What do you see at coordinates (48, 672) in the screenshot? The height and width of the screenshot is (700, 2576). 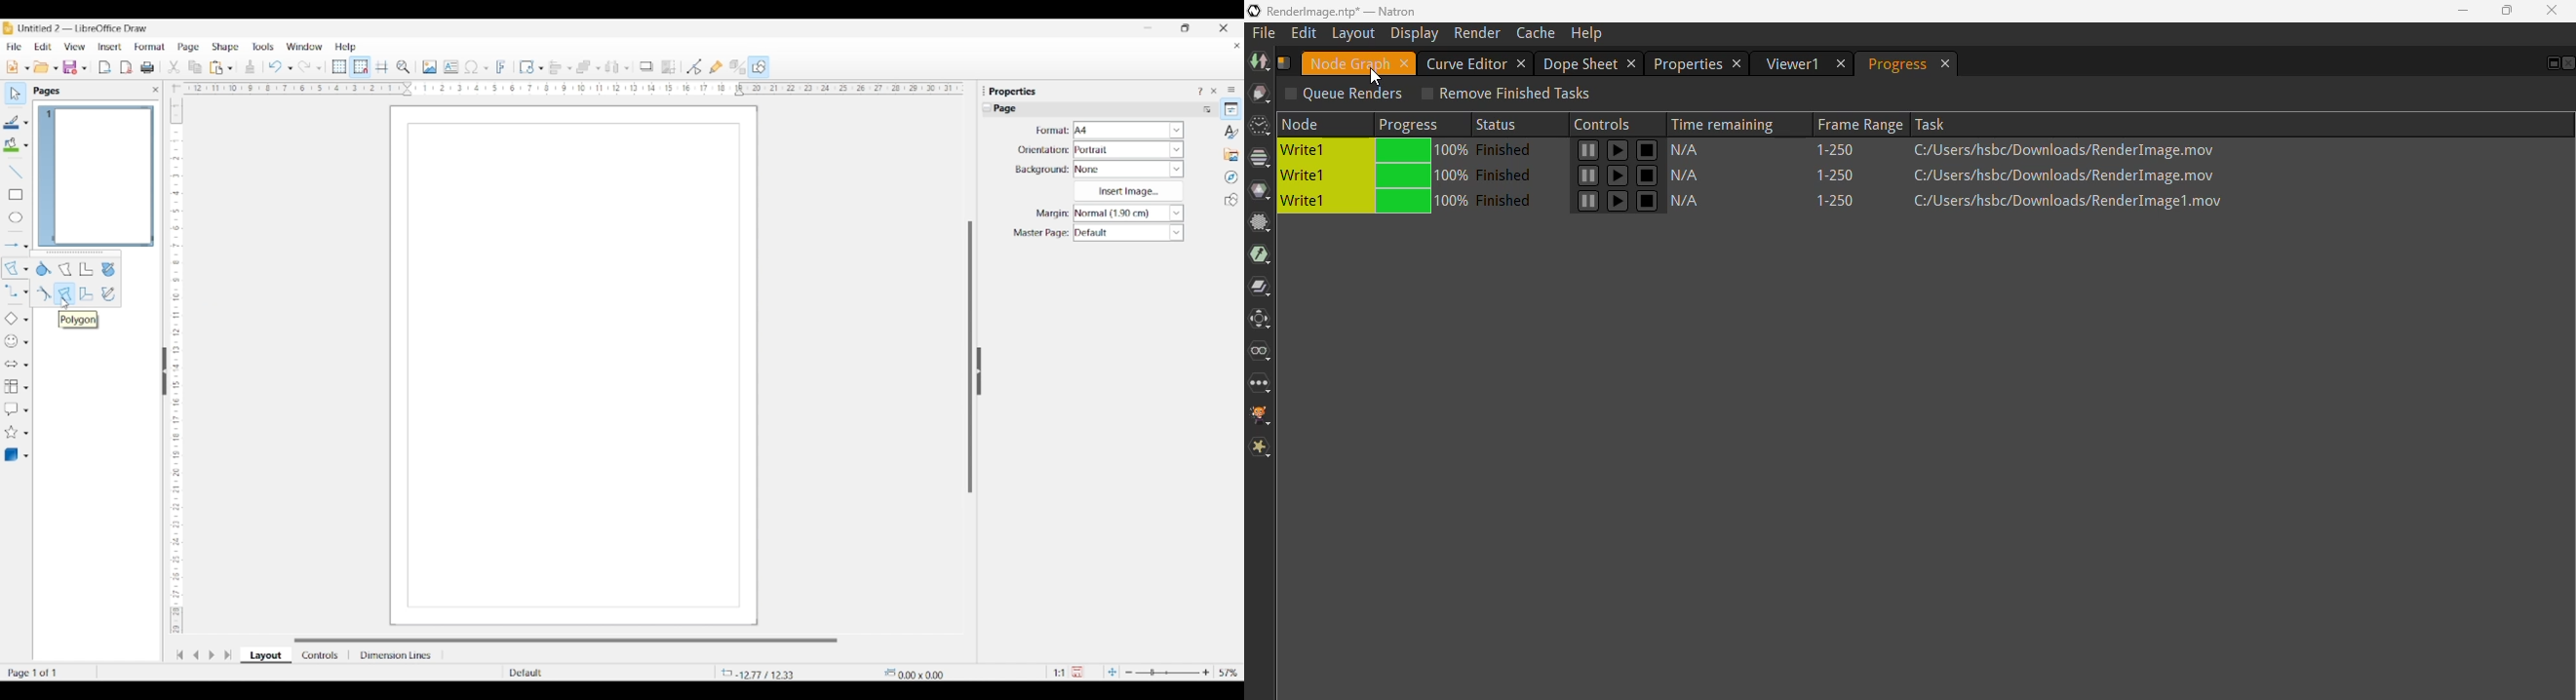 I see `Current page w.r.t. total number of pages` at bounding box center [48, 672].